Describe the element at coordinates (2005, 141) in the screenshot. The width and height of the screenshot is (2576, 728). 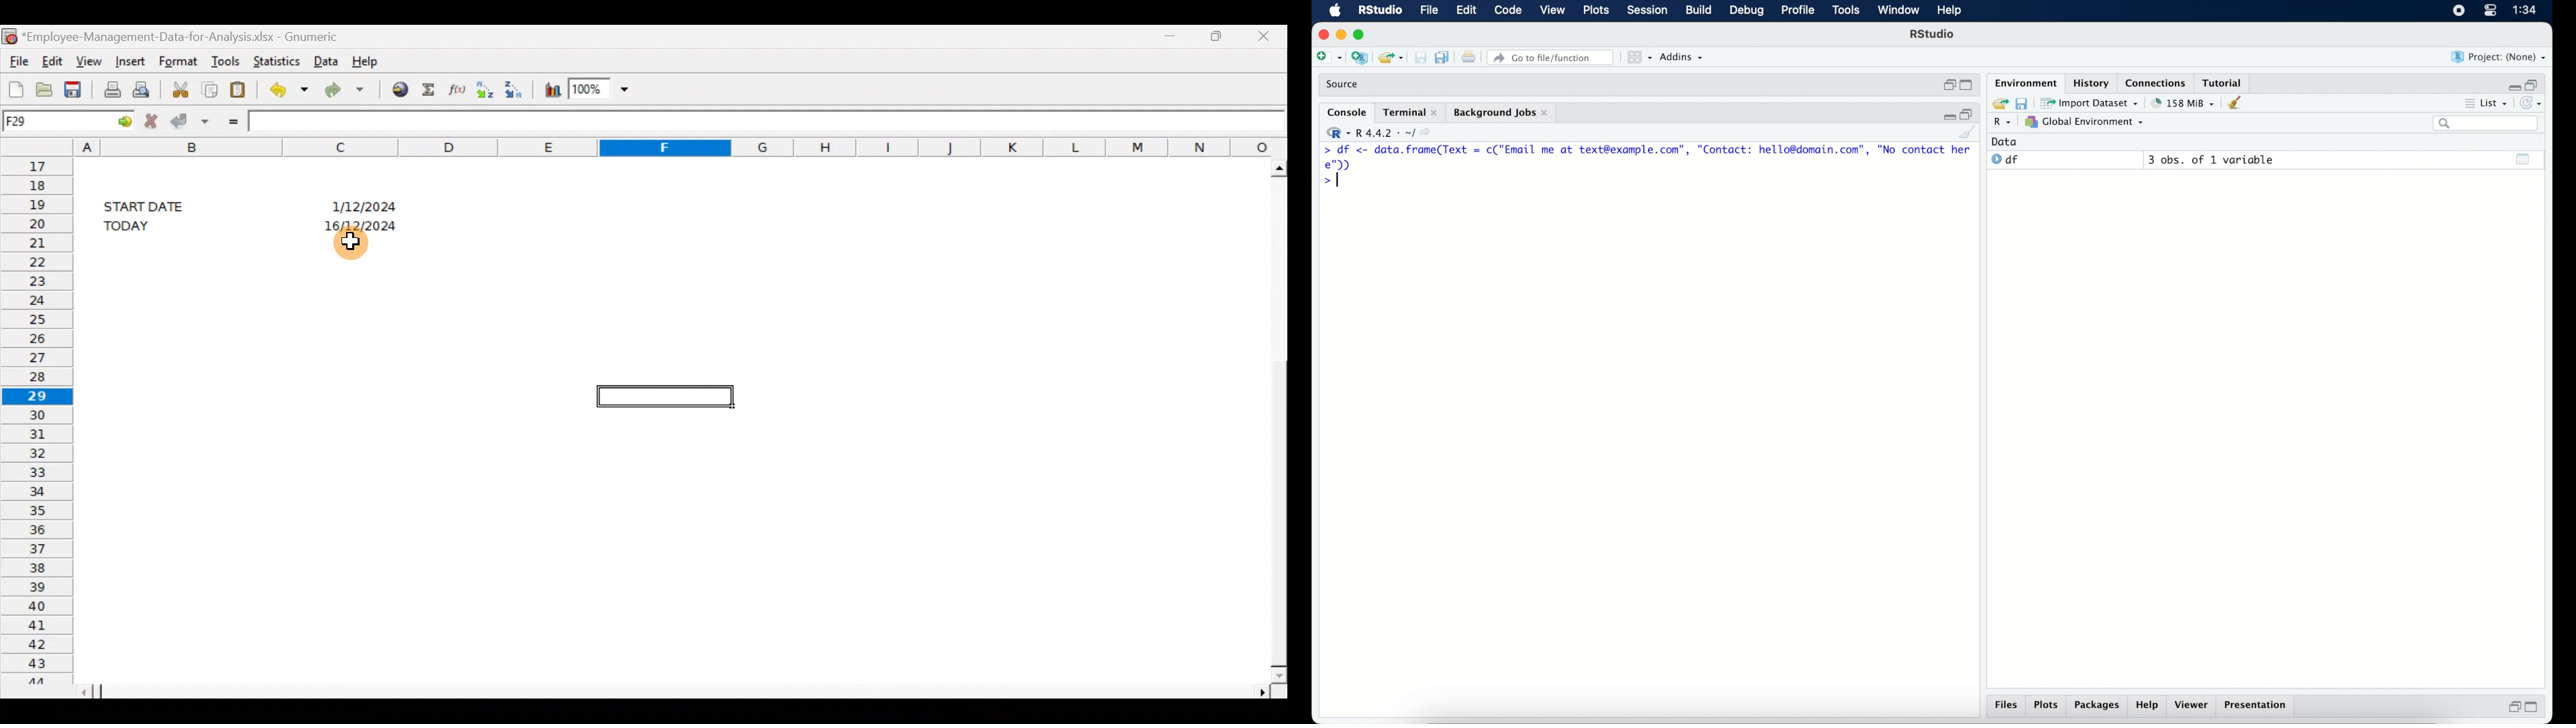
I see `date` at that location.